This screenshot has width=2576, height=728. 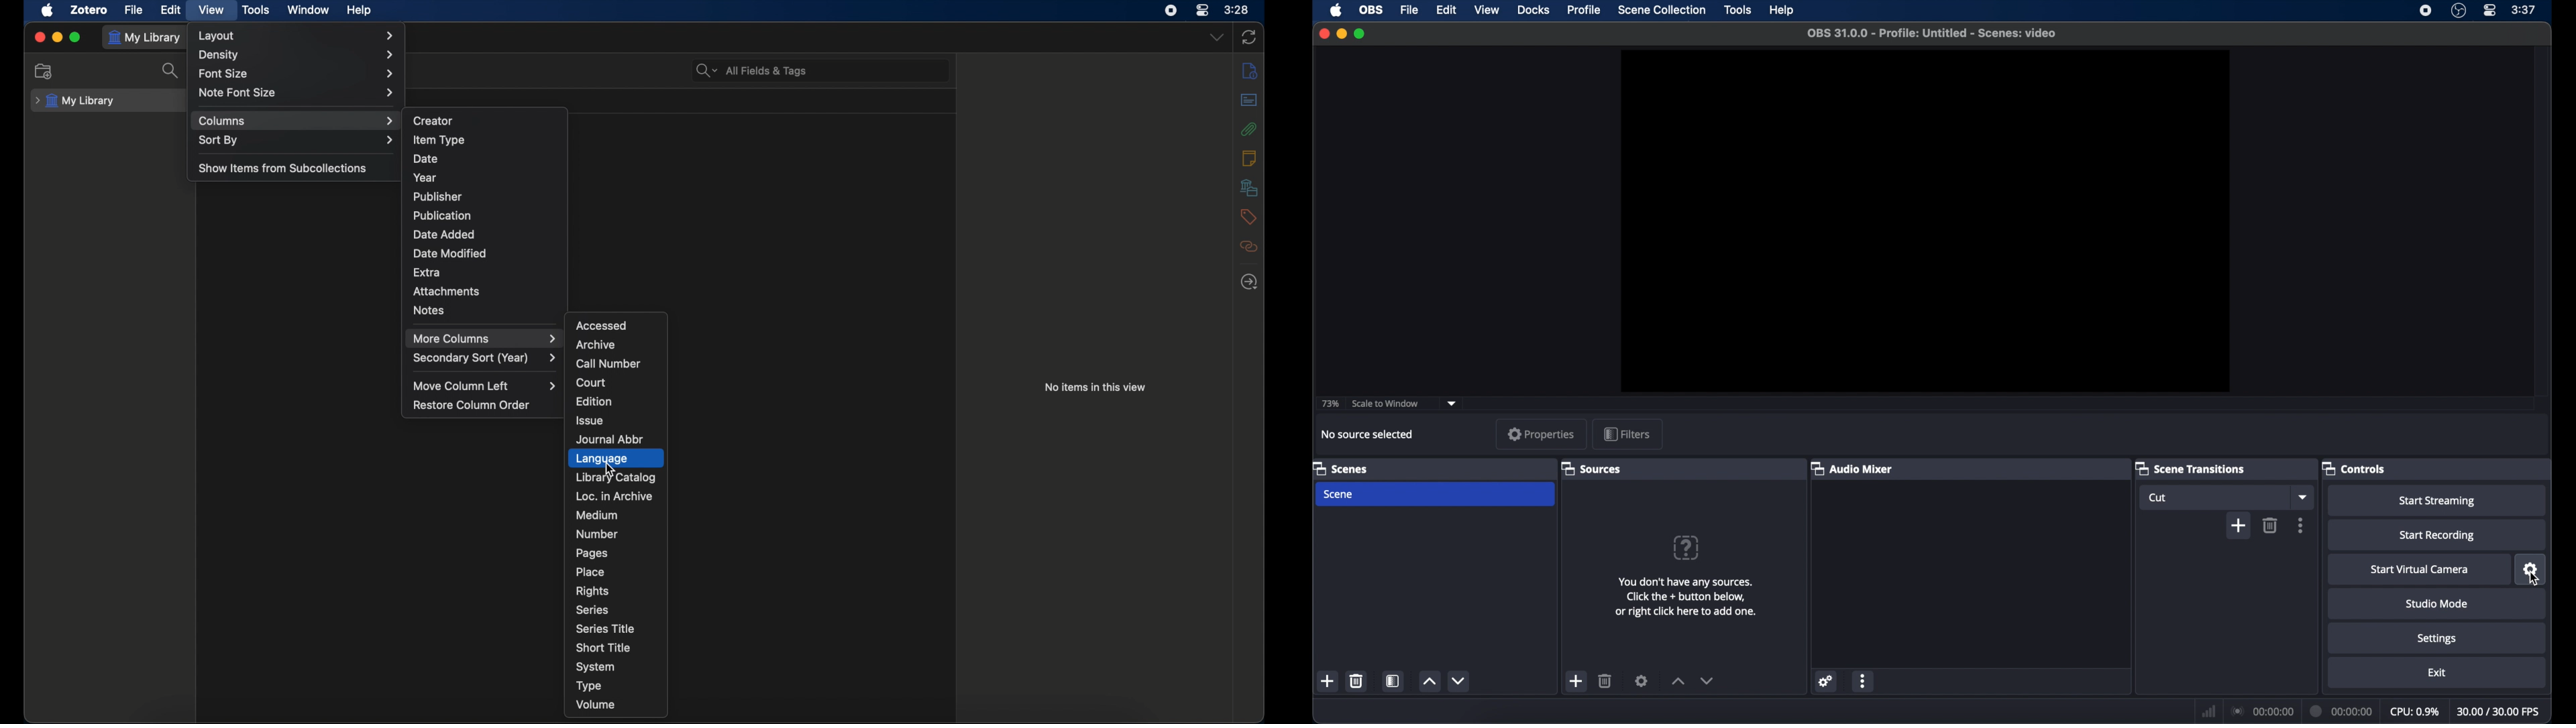 I want to click on close, so click(x=39, y=37).